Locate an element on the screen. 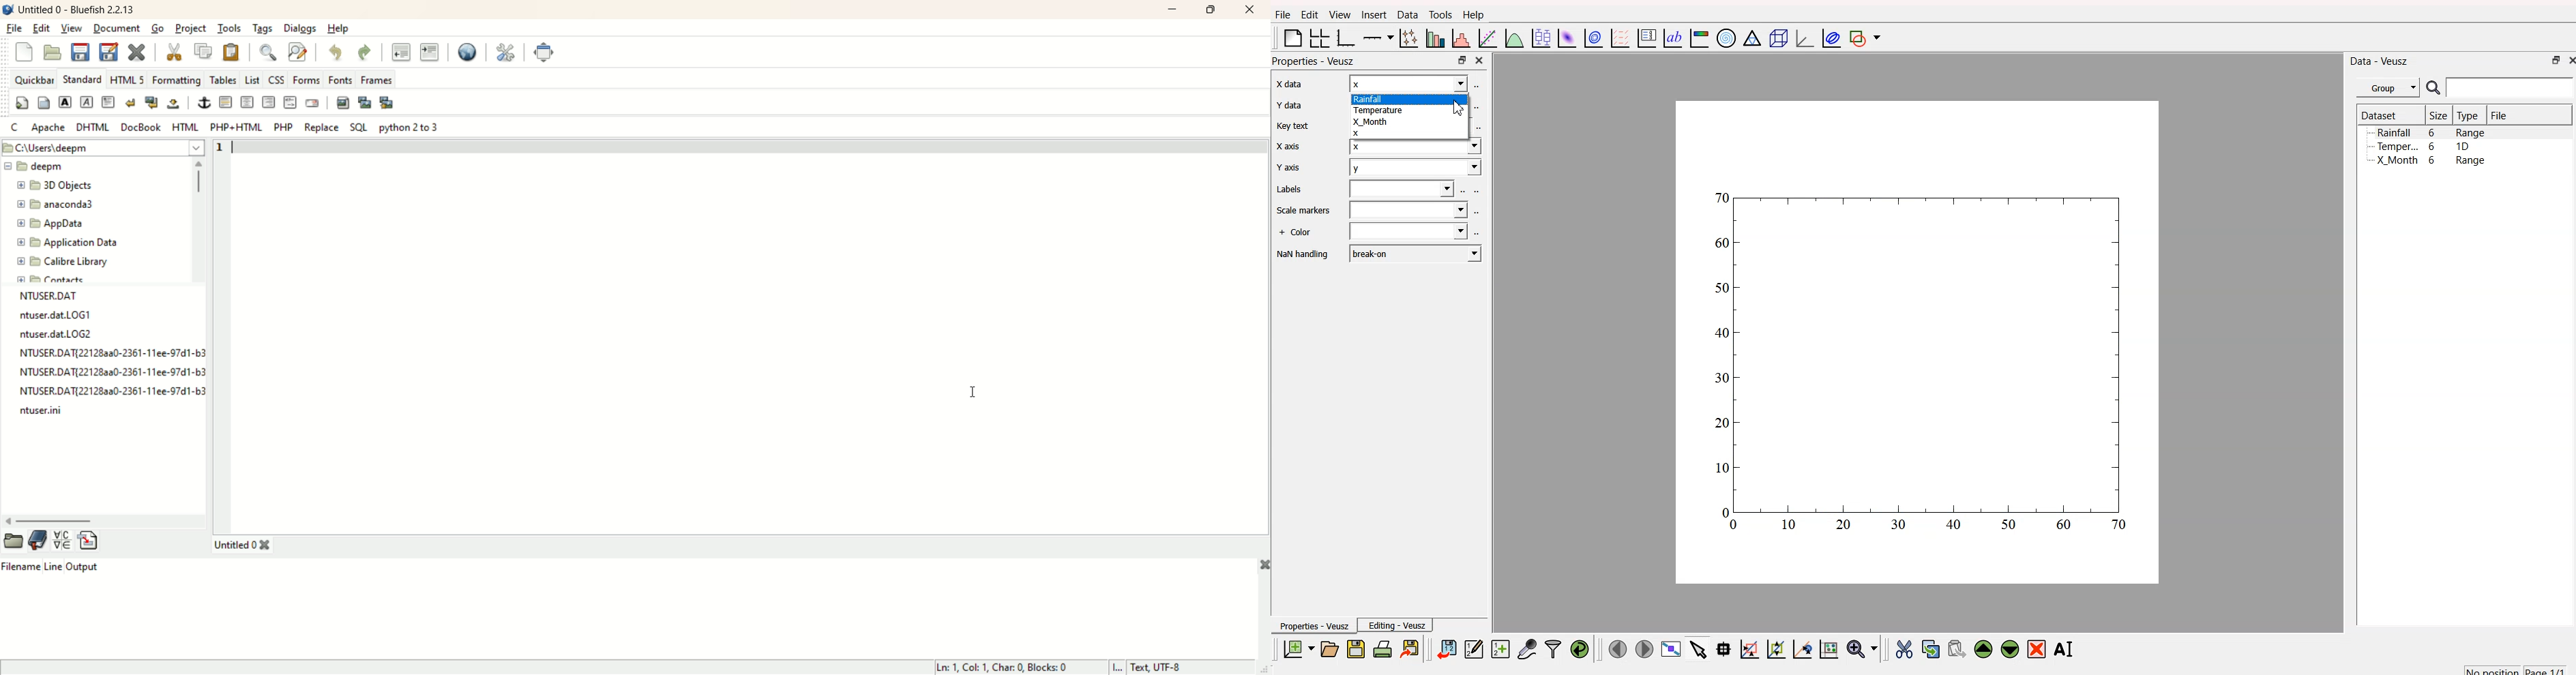 Image resolution: width=2576 pixels, height=700 pixels. tags is located at coordinates (263, 28).